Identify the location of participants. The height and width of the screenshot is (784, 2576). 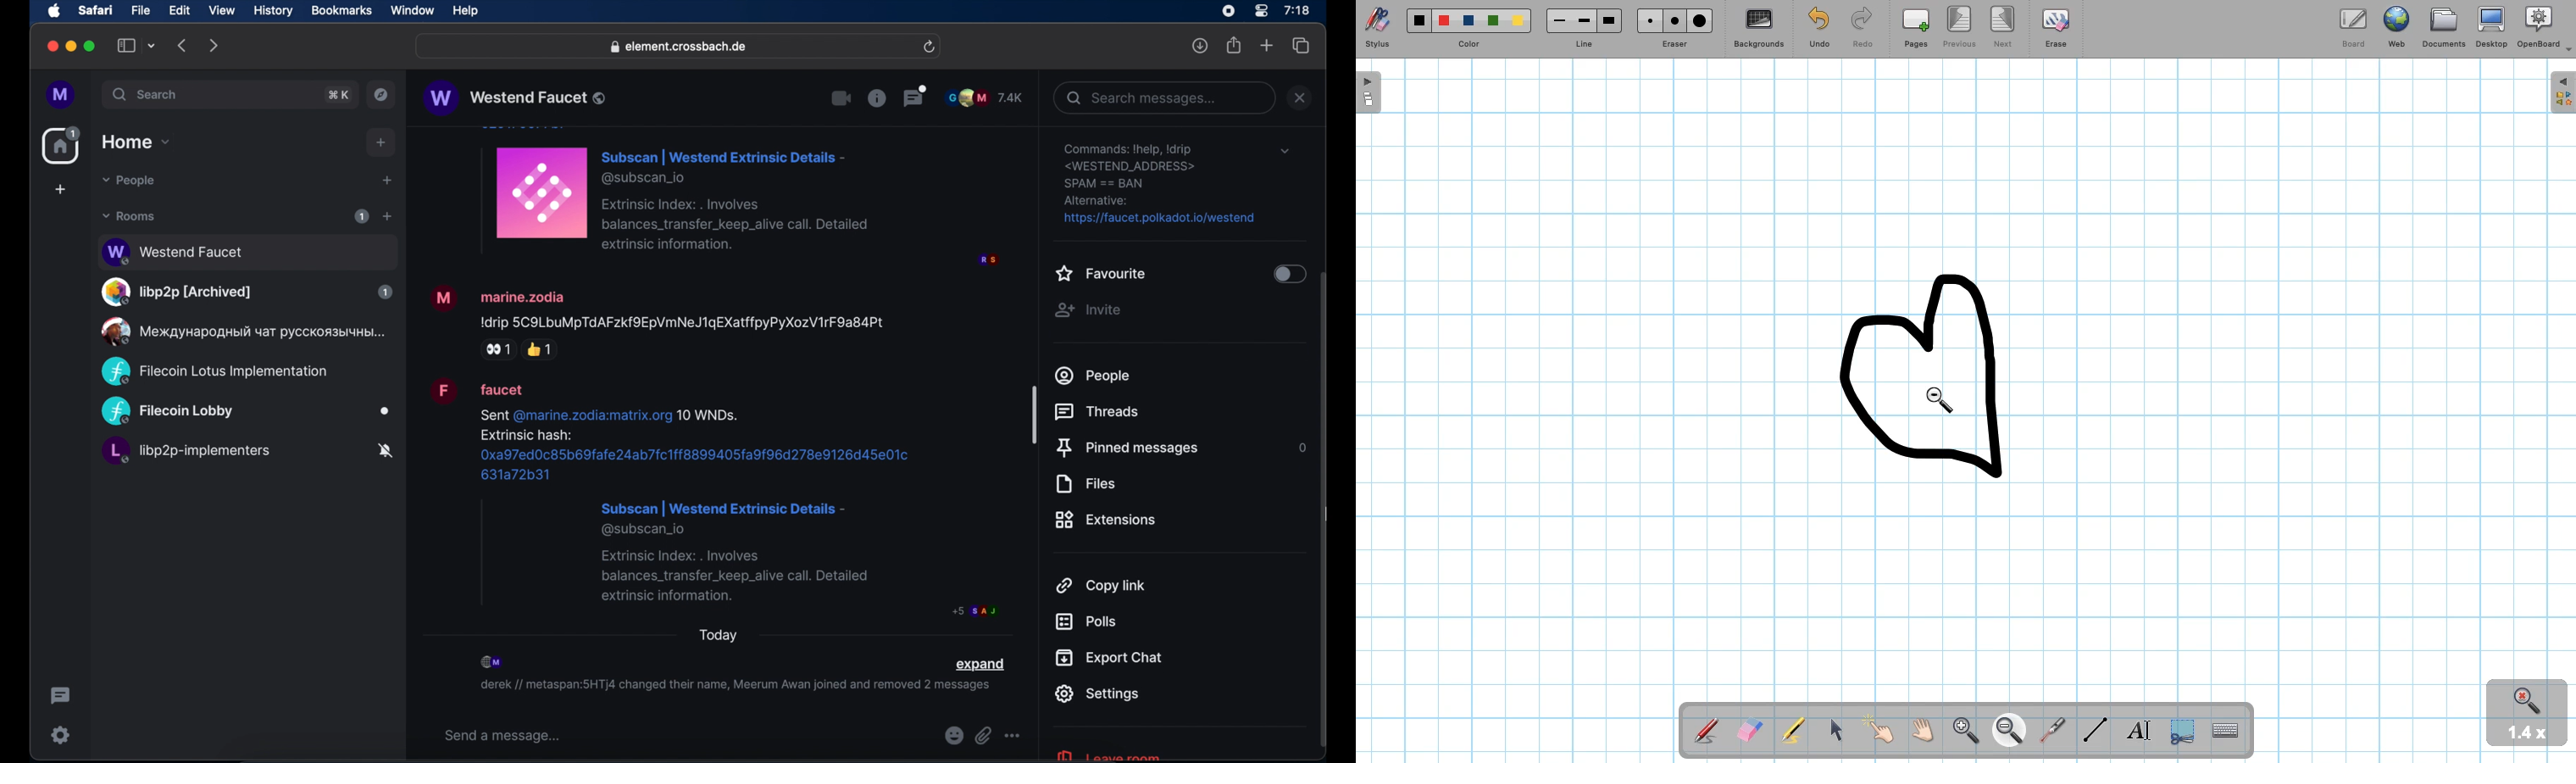
(493, 662).